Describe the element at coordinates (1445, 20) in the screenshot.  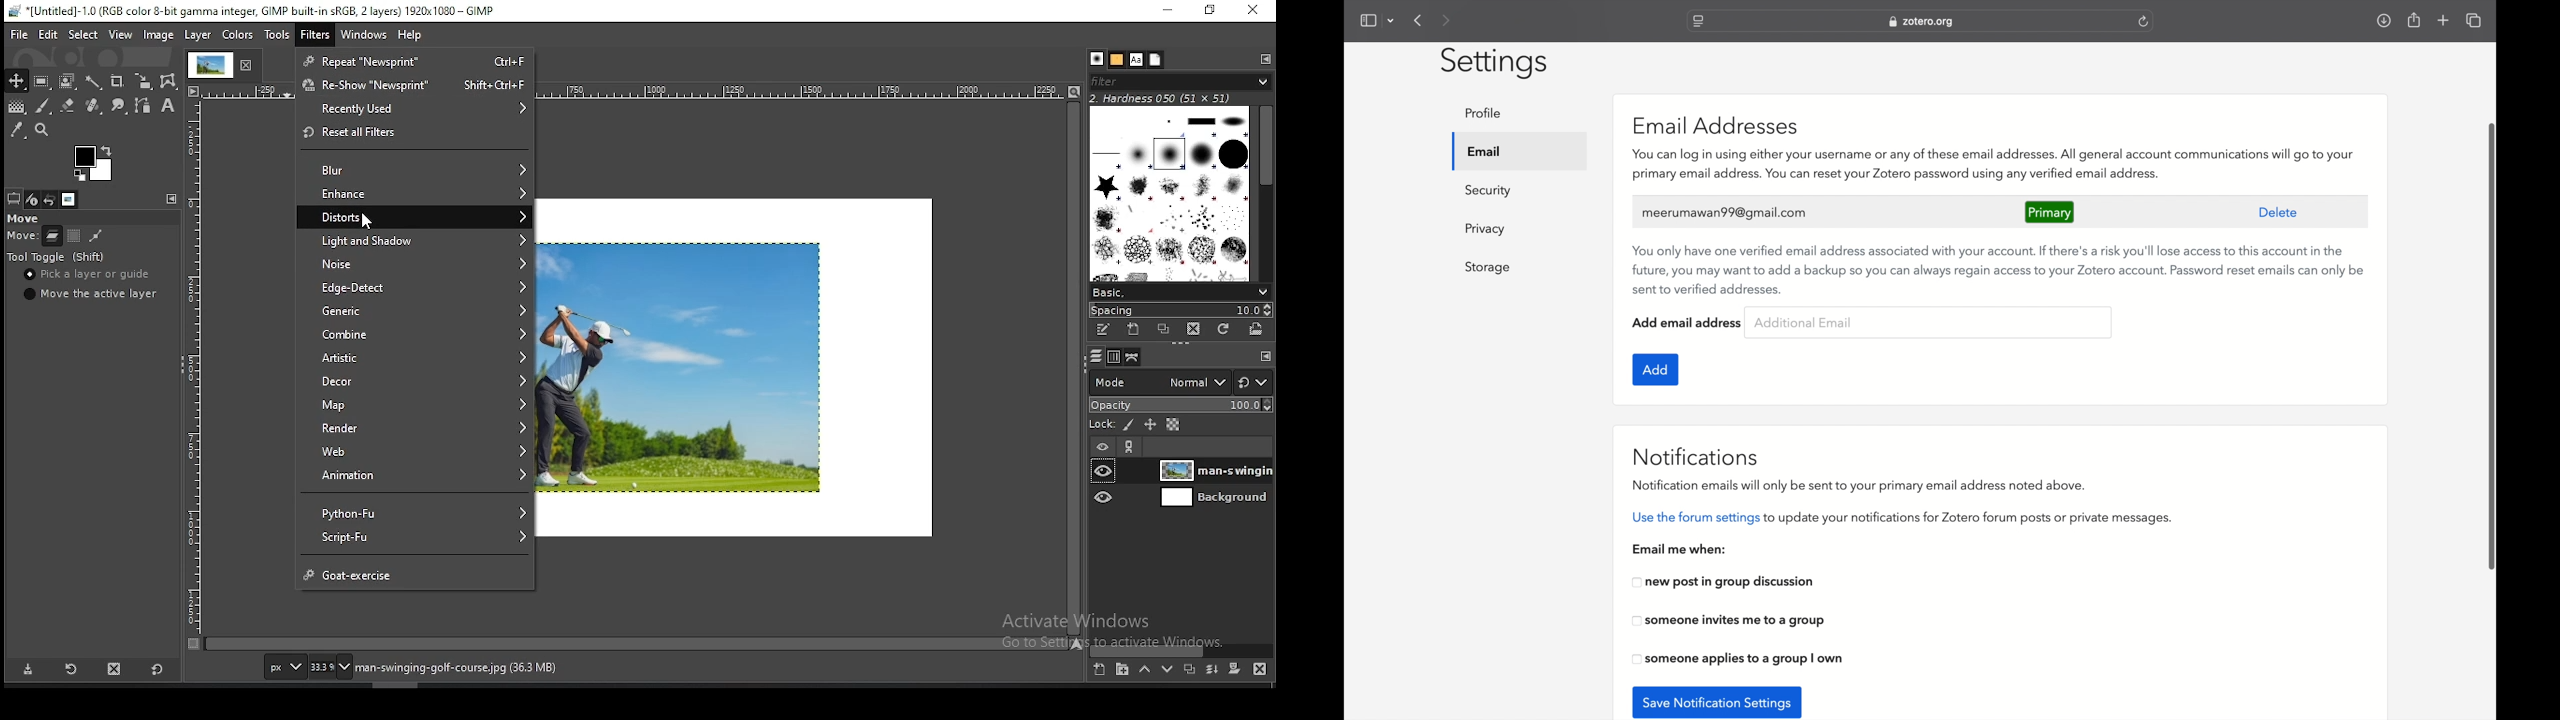
I see `next` at that location.